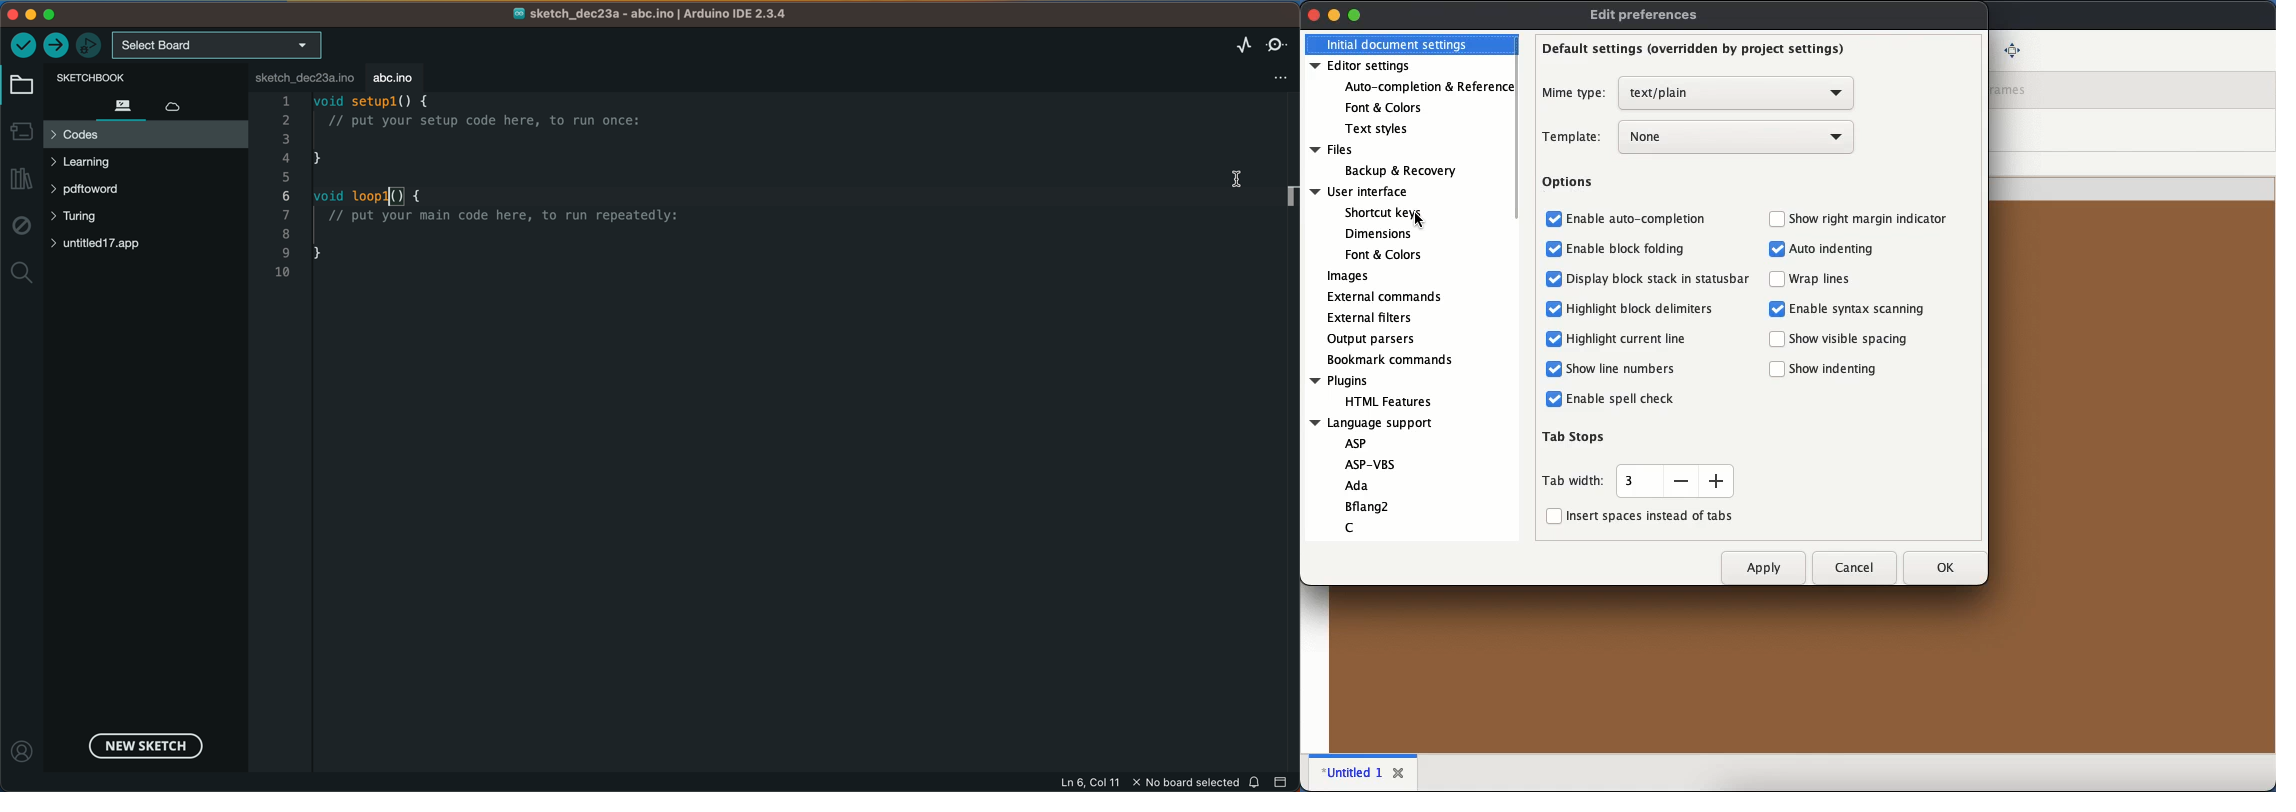 Image resolution: width=2296 pixels, height=812 pixels. Describe the element at coordinates (1574, 94) in the screenshot. I see `mime type` at that location.